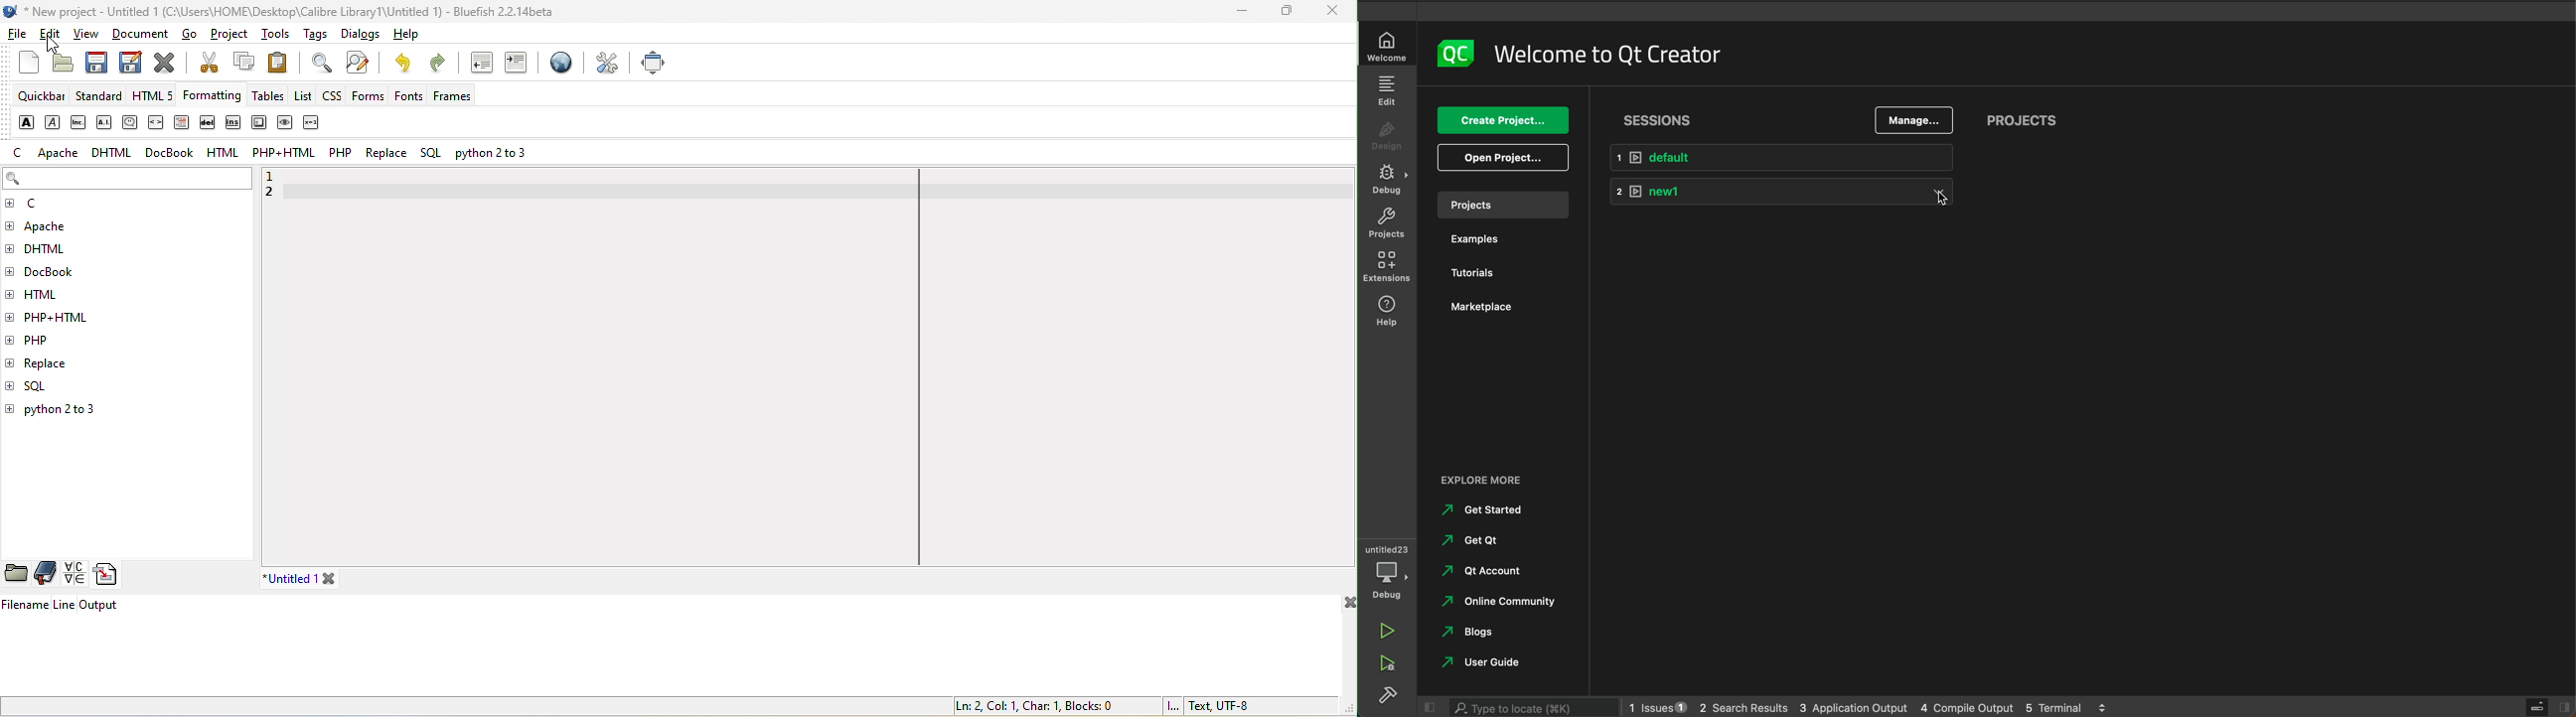 Image resolution: width=2576 pixels, height=728 pixels. What do you see at coordinates (497, 154) in the screenshot?
I see `python 2 to 3` at bounding box center [497, 154].